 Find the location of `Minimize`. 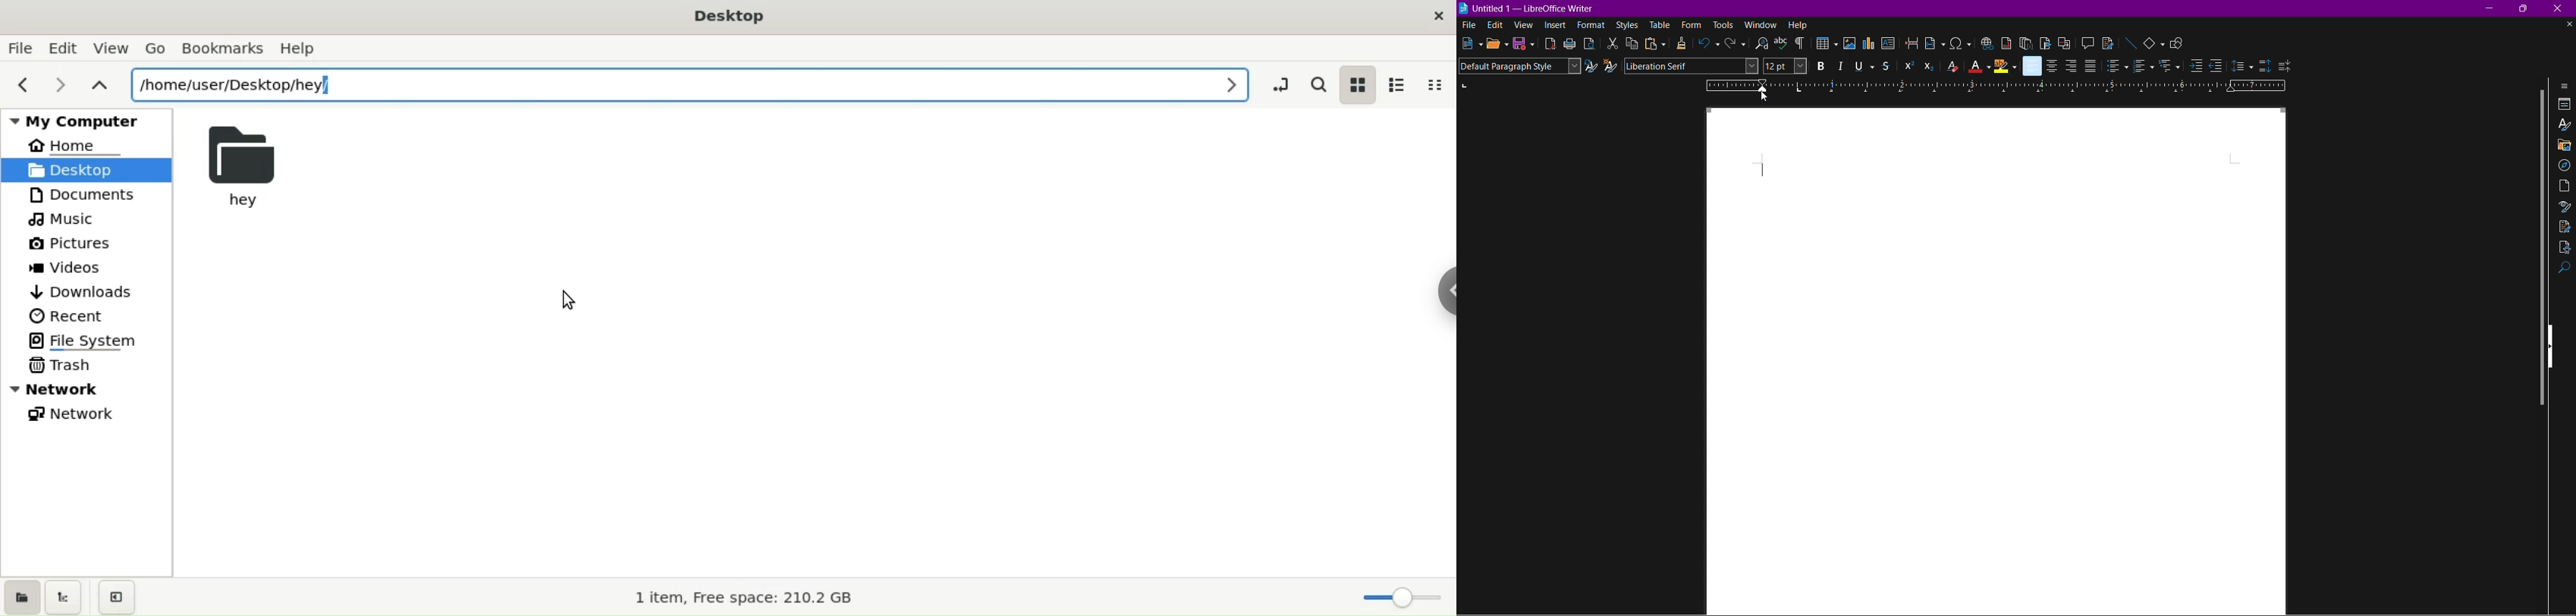

Minimize is located at coordinates (2492, 8).